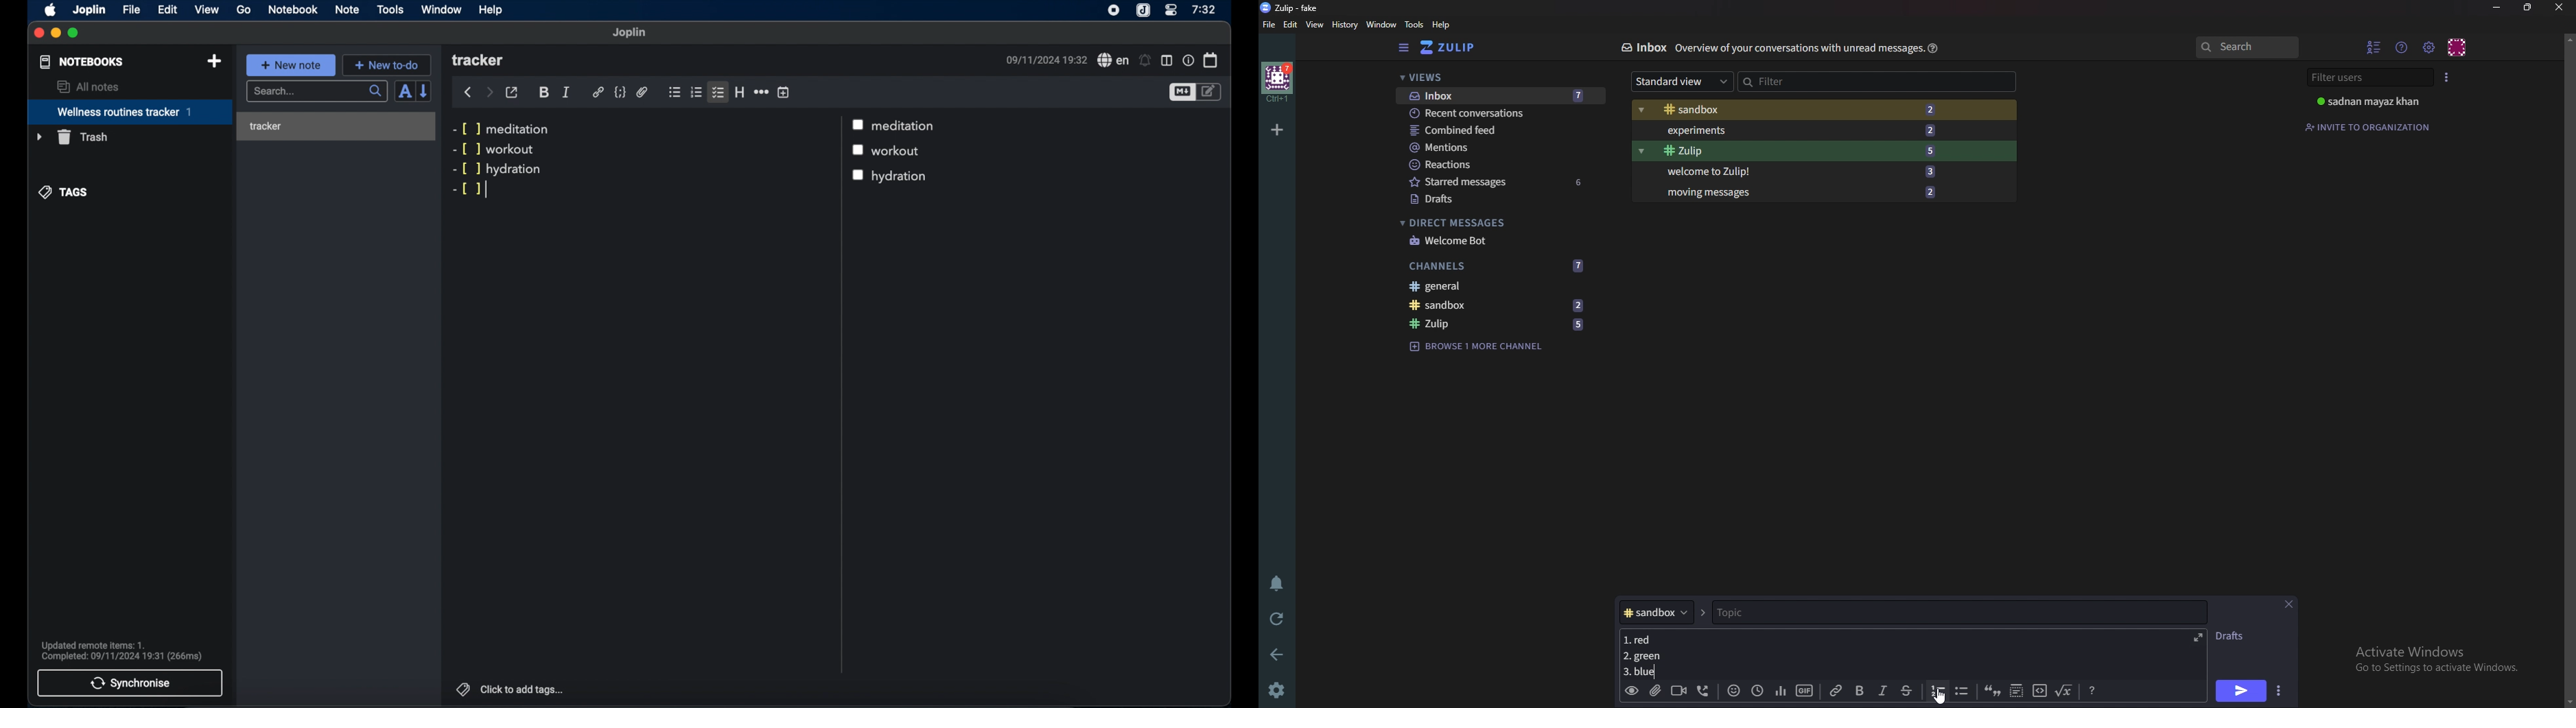 This screenshot has height=728, width=2576. I want to click on control center, so click(1172, 10).